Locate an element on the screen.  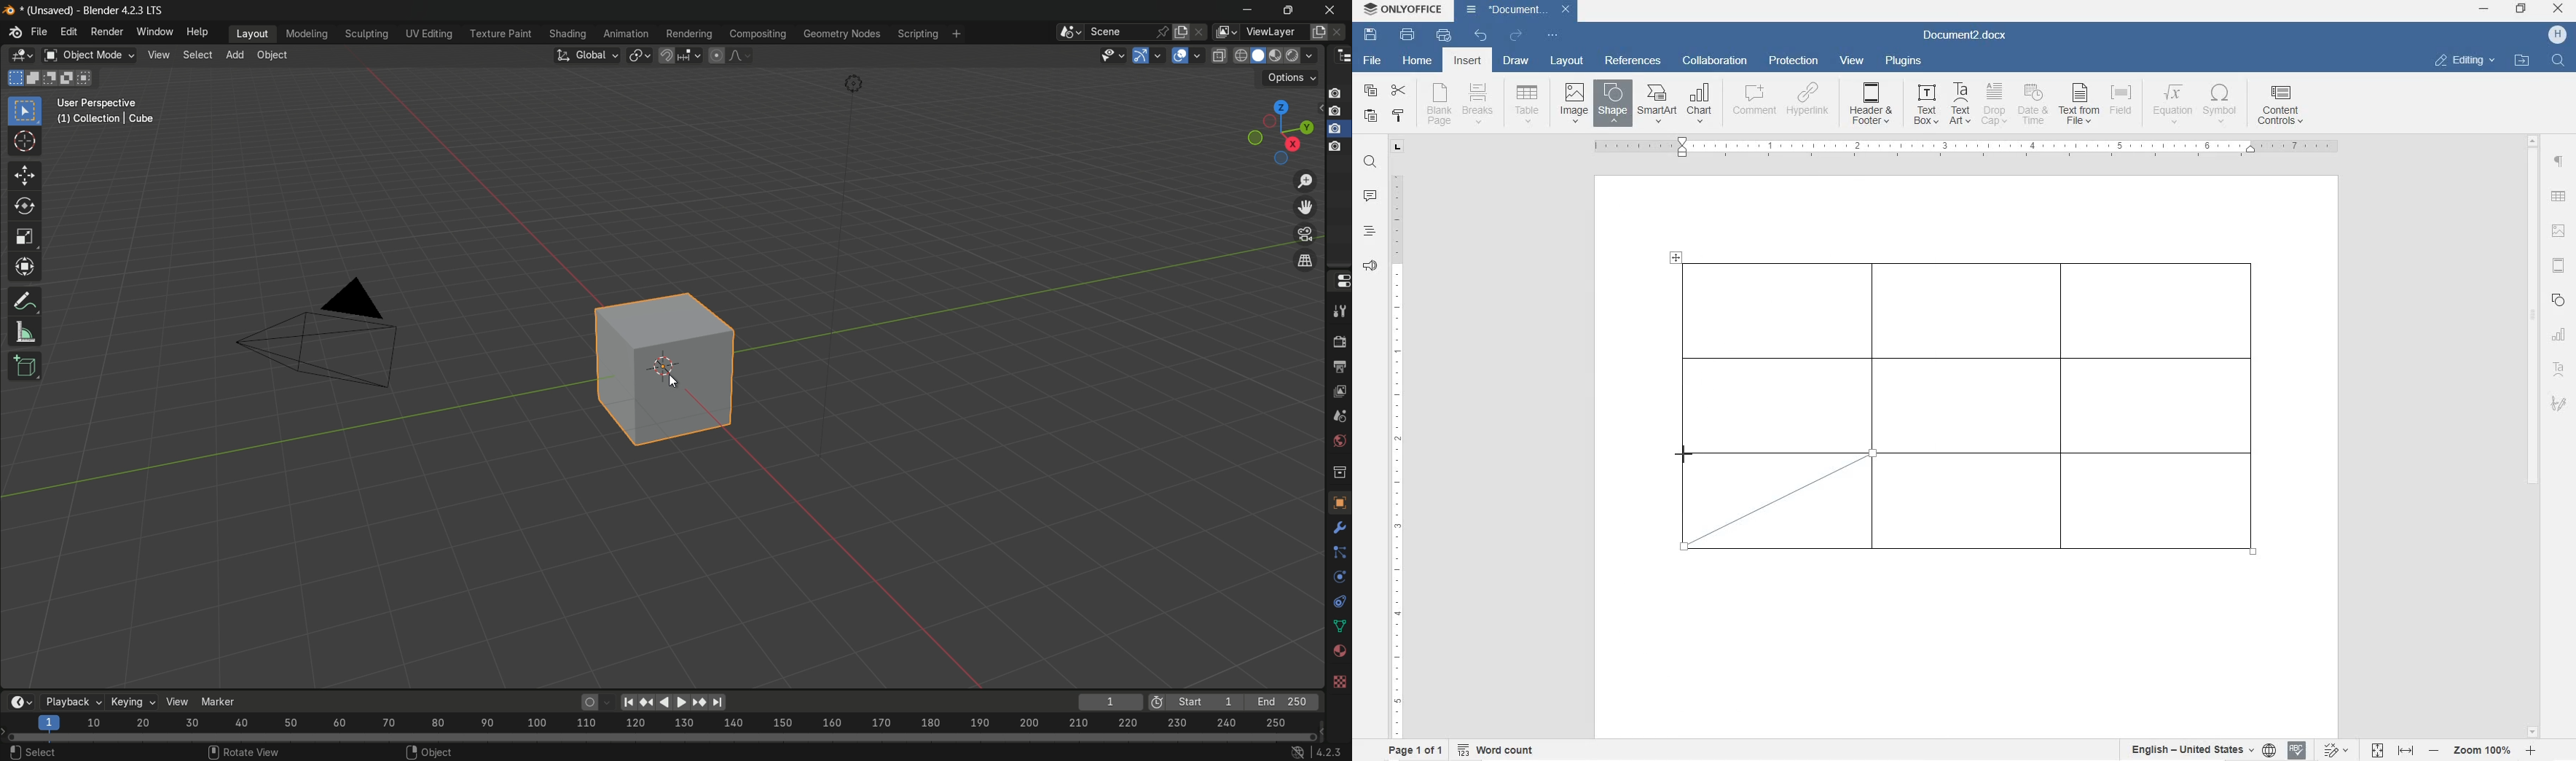
customize quick access toolbar is located at coordinates (1552, 35).